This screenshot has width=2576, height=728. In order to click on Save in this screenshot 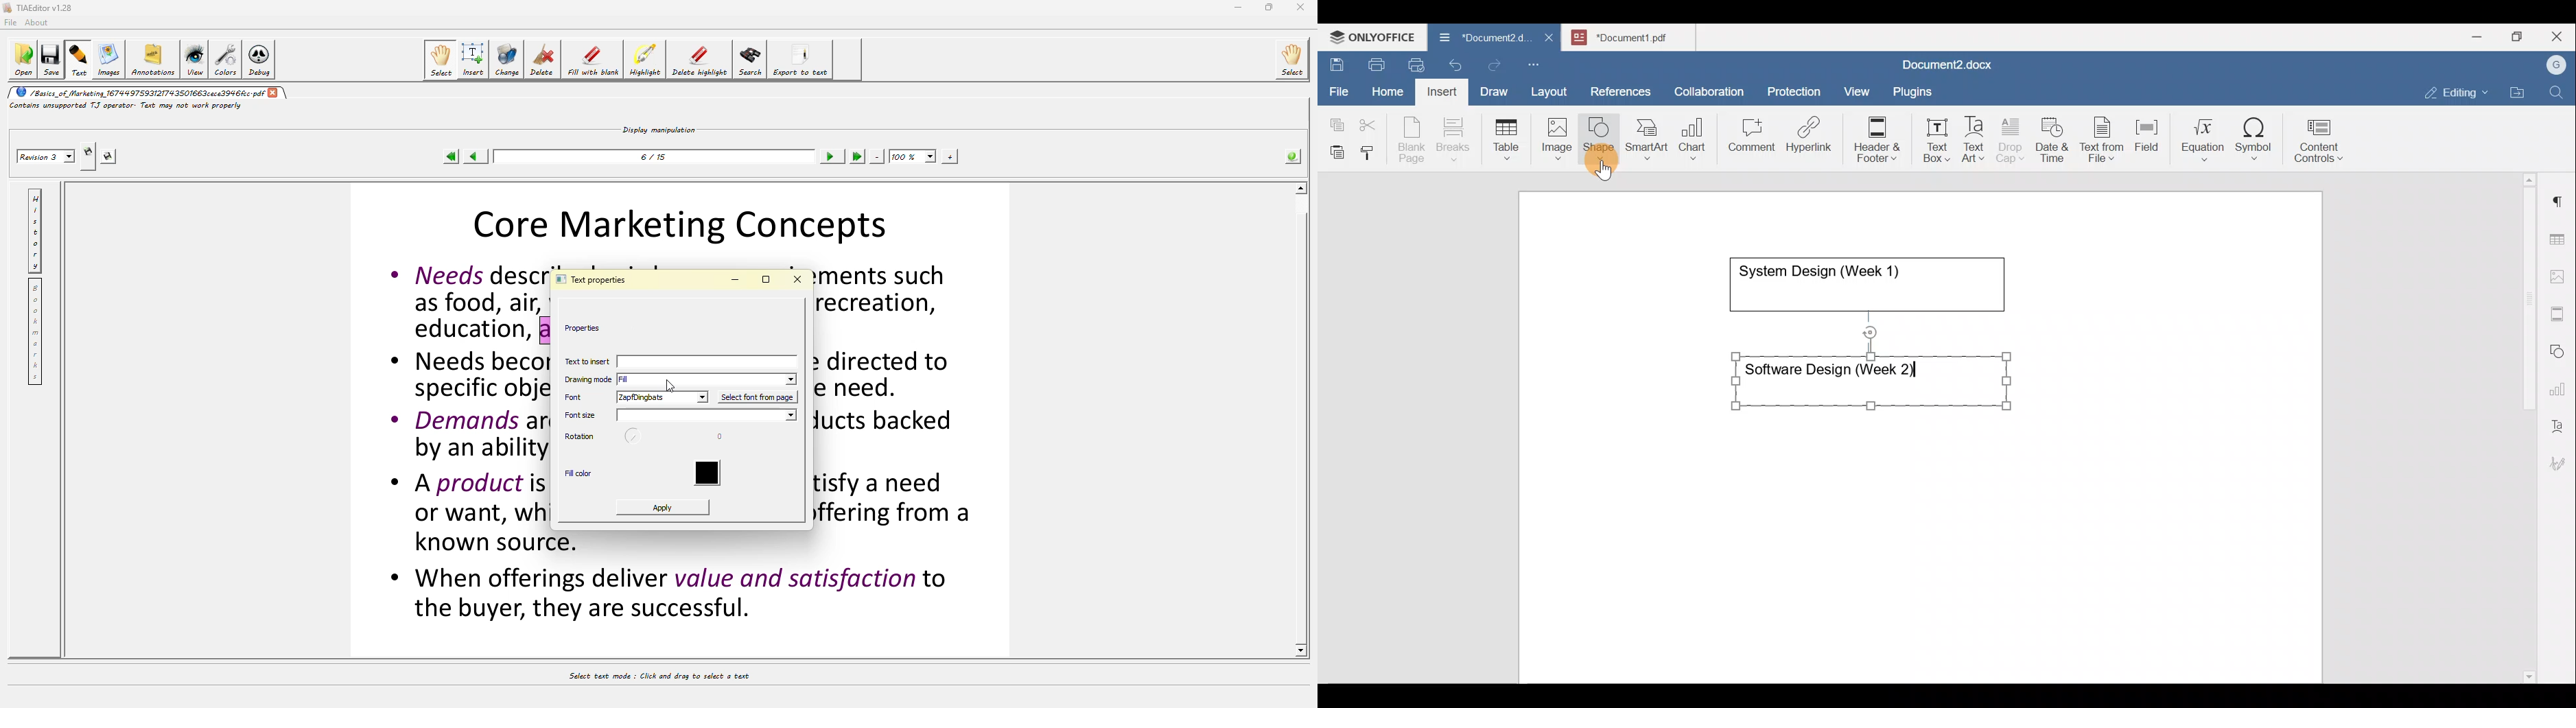, I will do `click(1336, 62)`.